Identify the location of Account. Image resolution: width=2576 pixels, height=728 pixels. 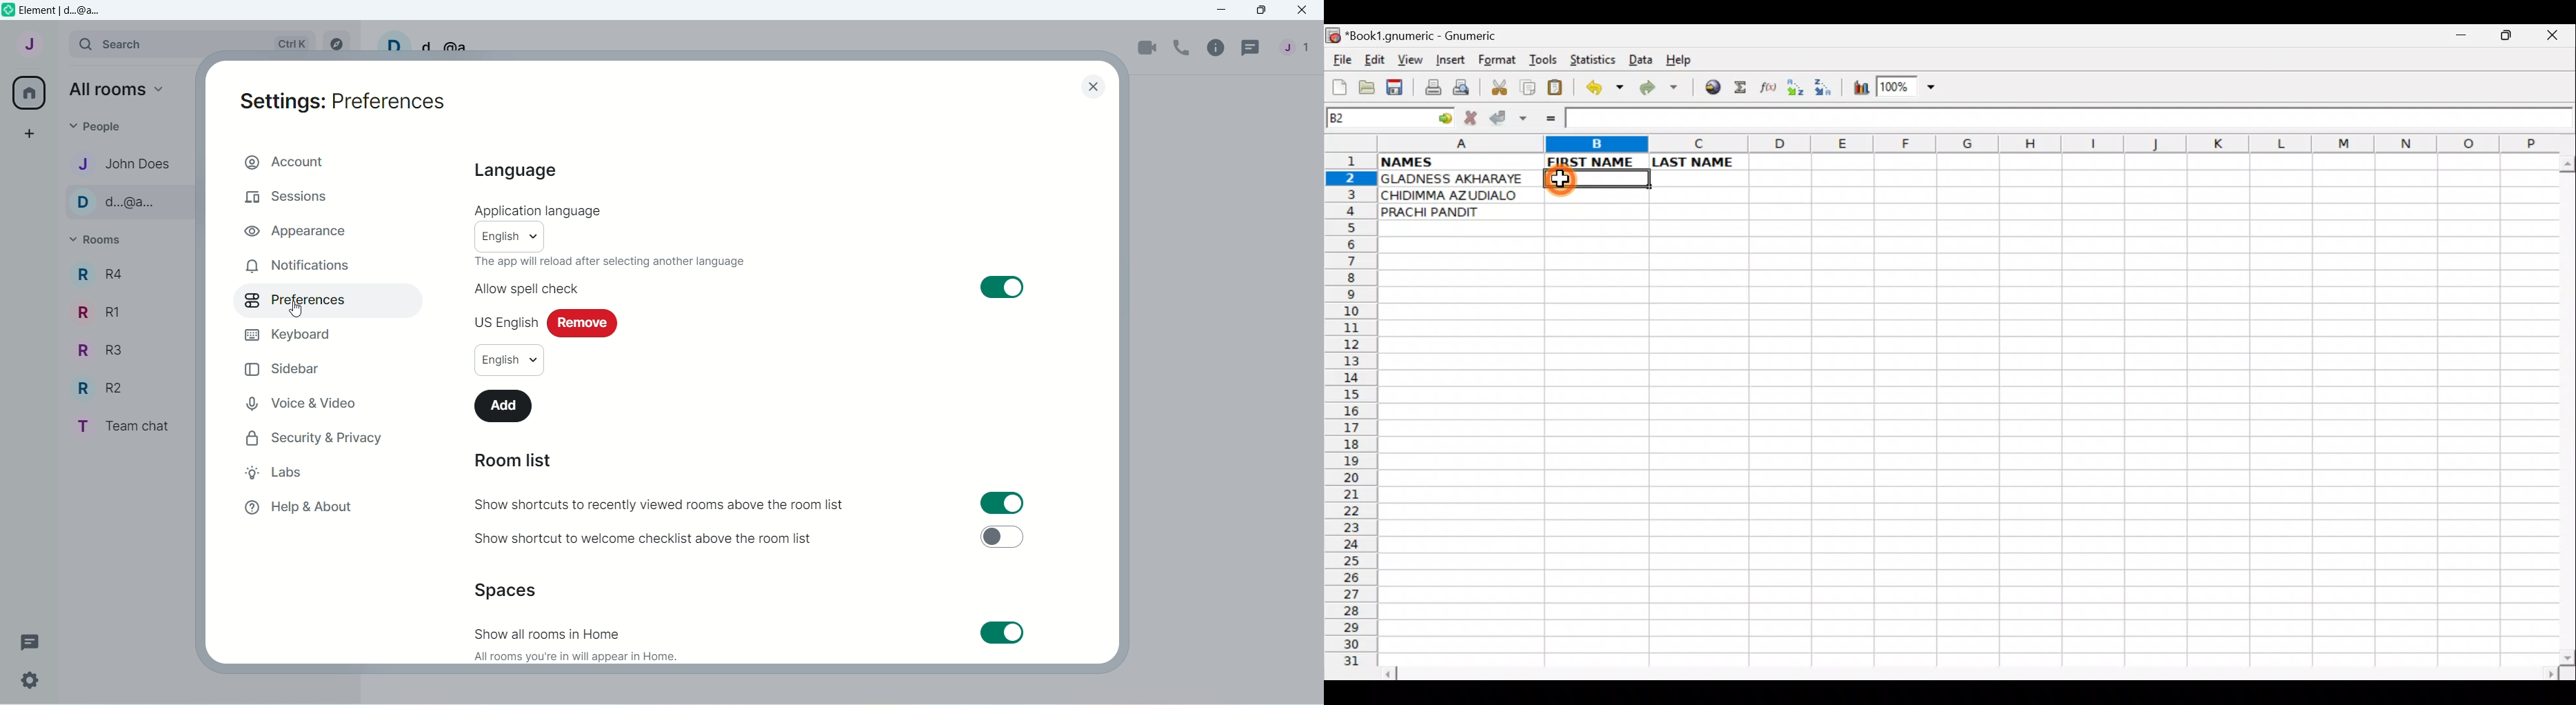
(329, 162).